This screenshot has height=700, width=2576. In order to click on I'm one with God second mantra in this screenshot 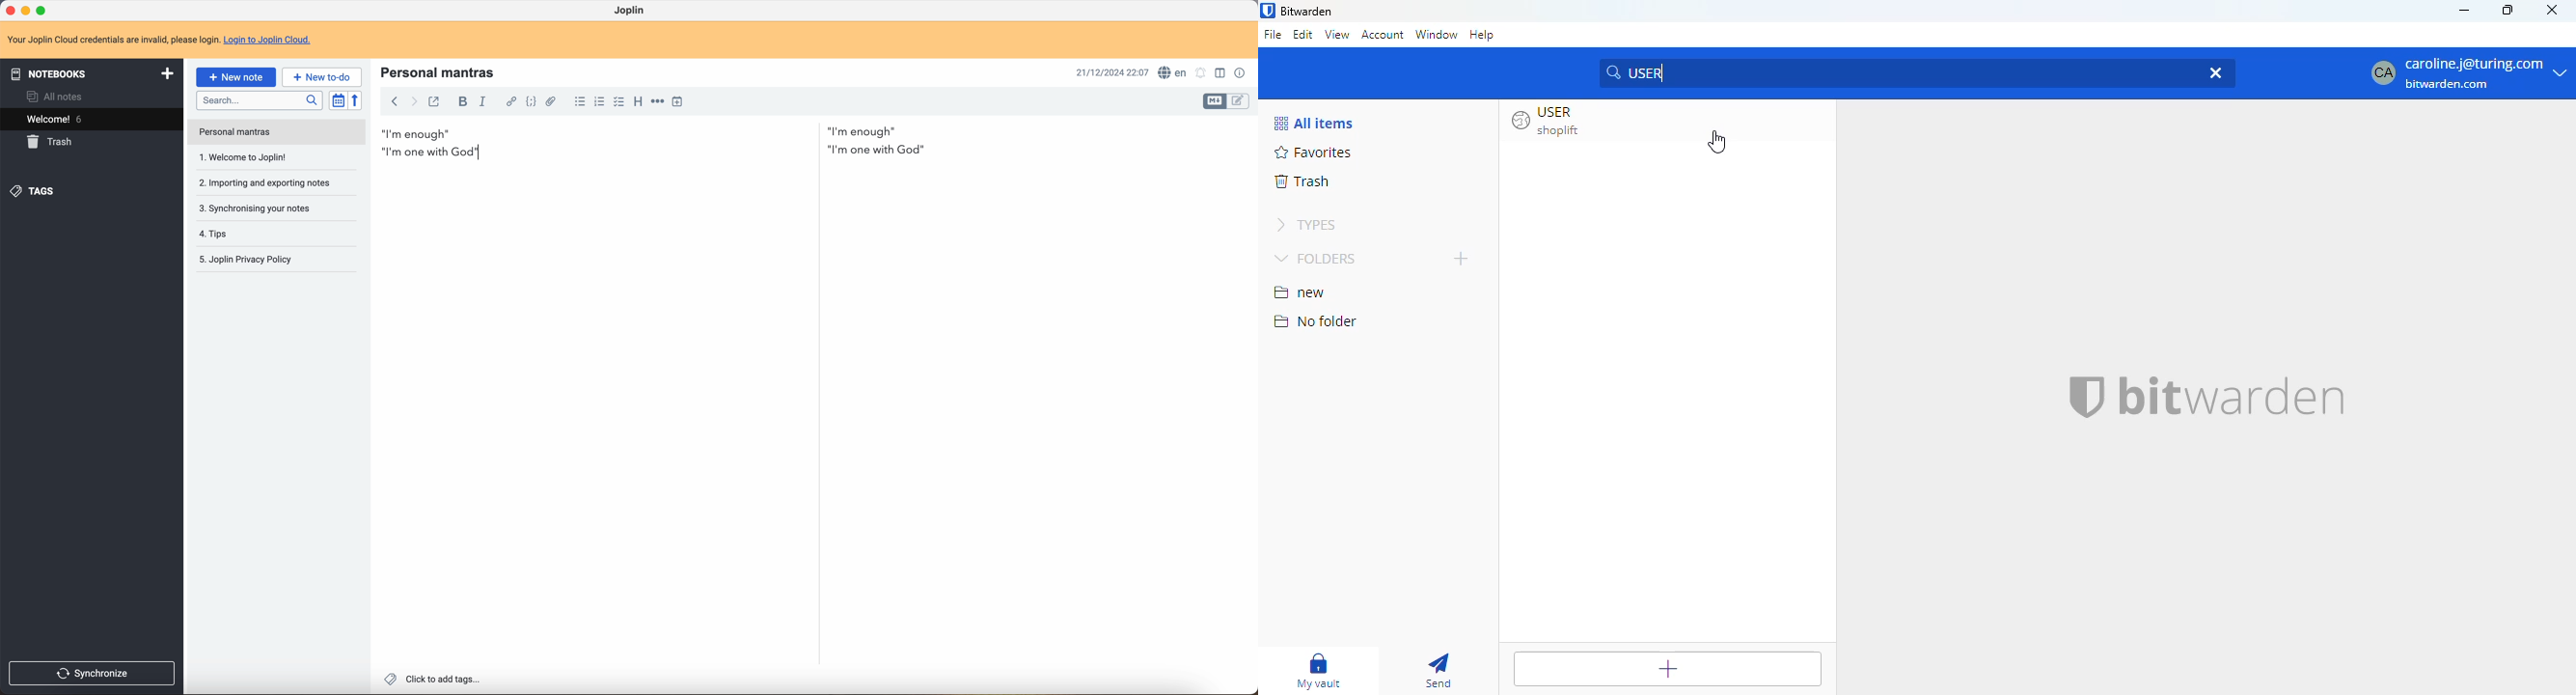, I will do `click(658, 152)`.